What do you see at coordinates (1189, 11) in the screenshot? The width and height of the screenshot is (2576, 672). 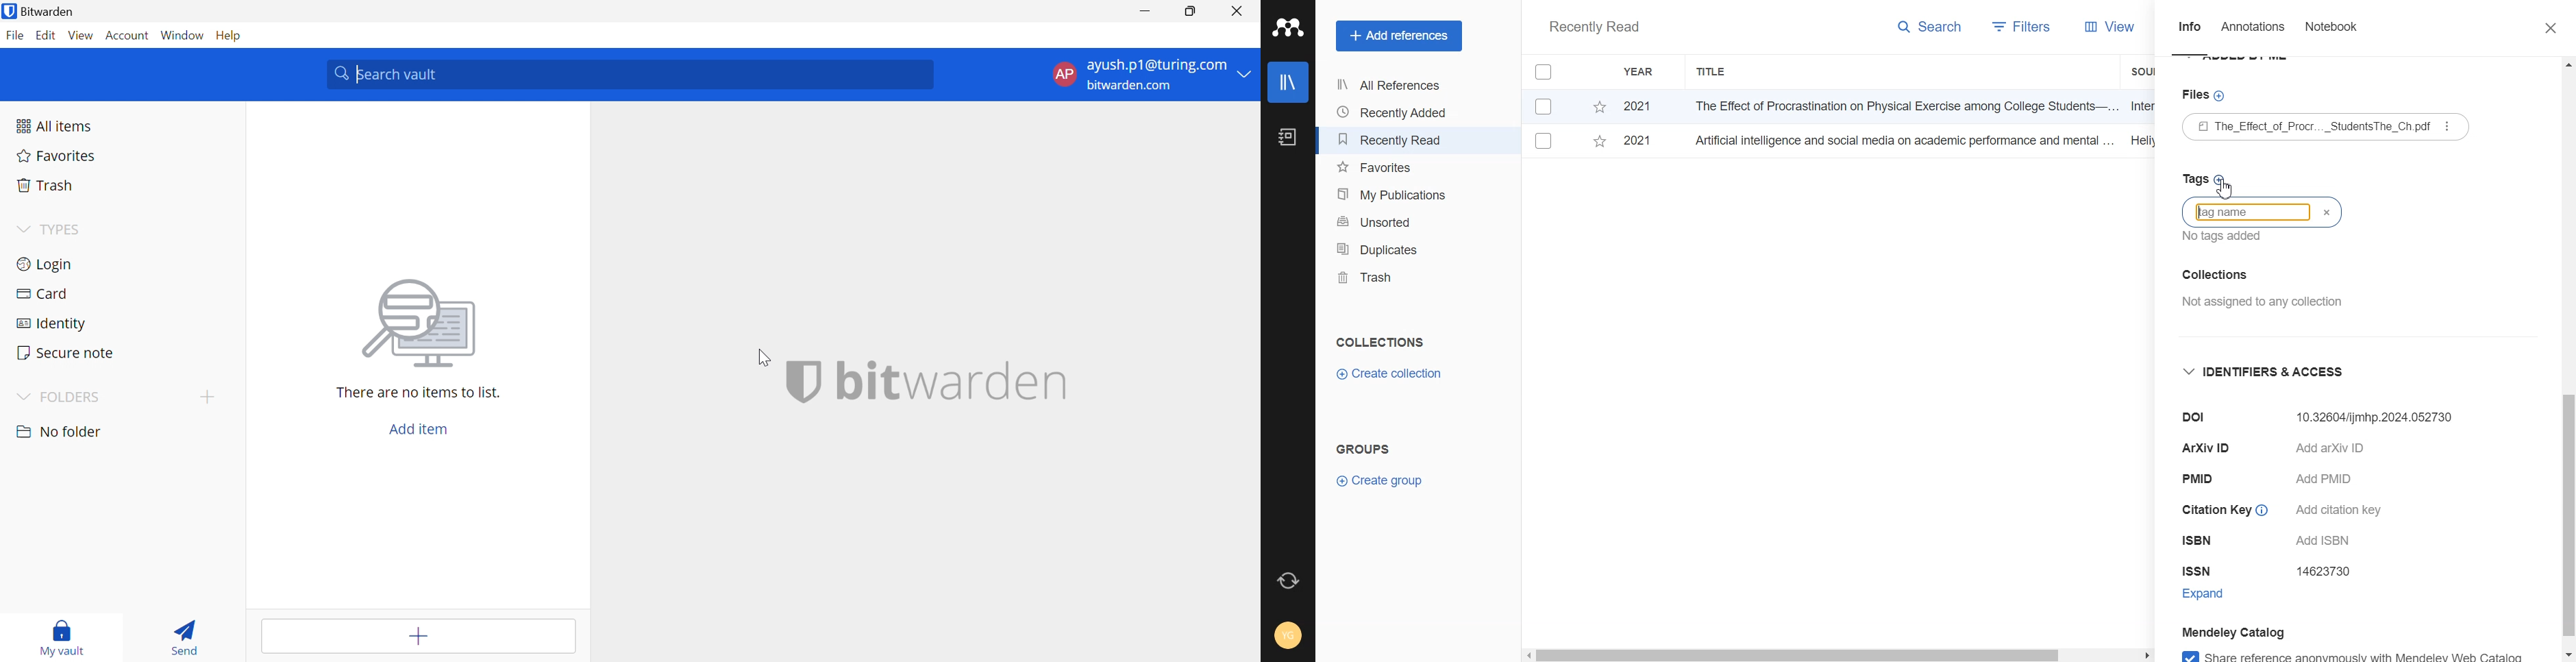 I see `Restore Down` at bounding box center [1189, 11].